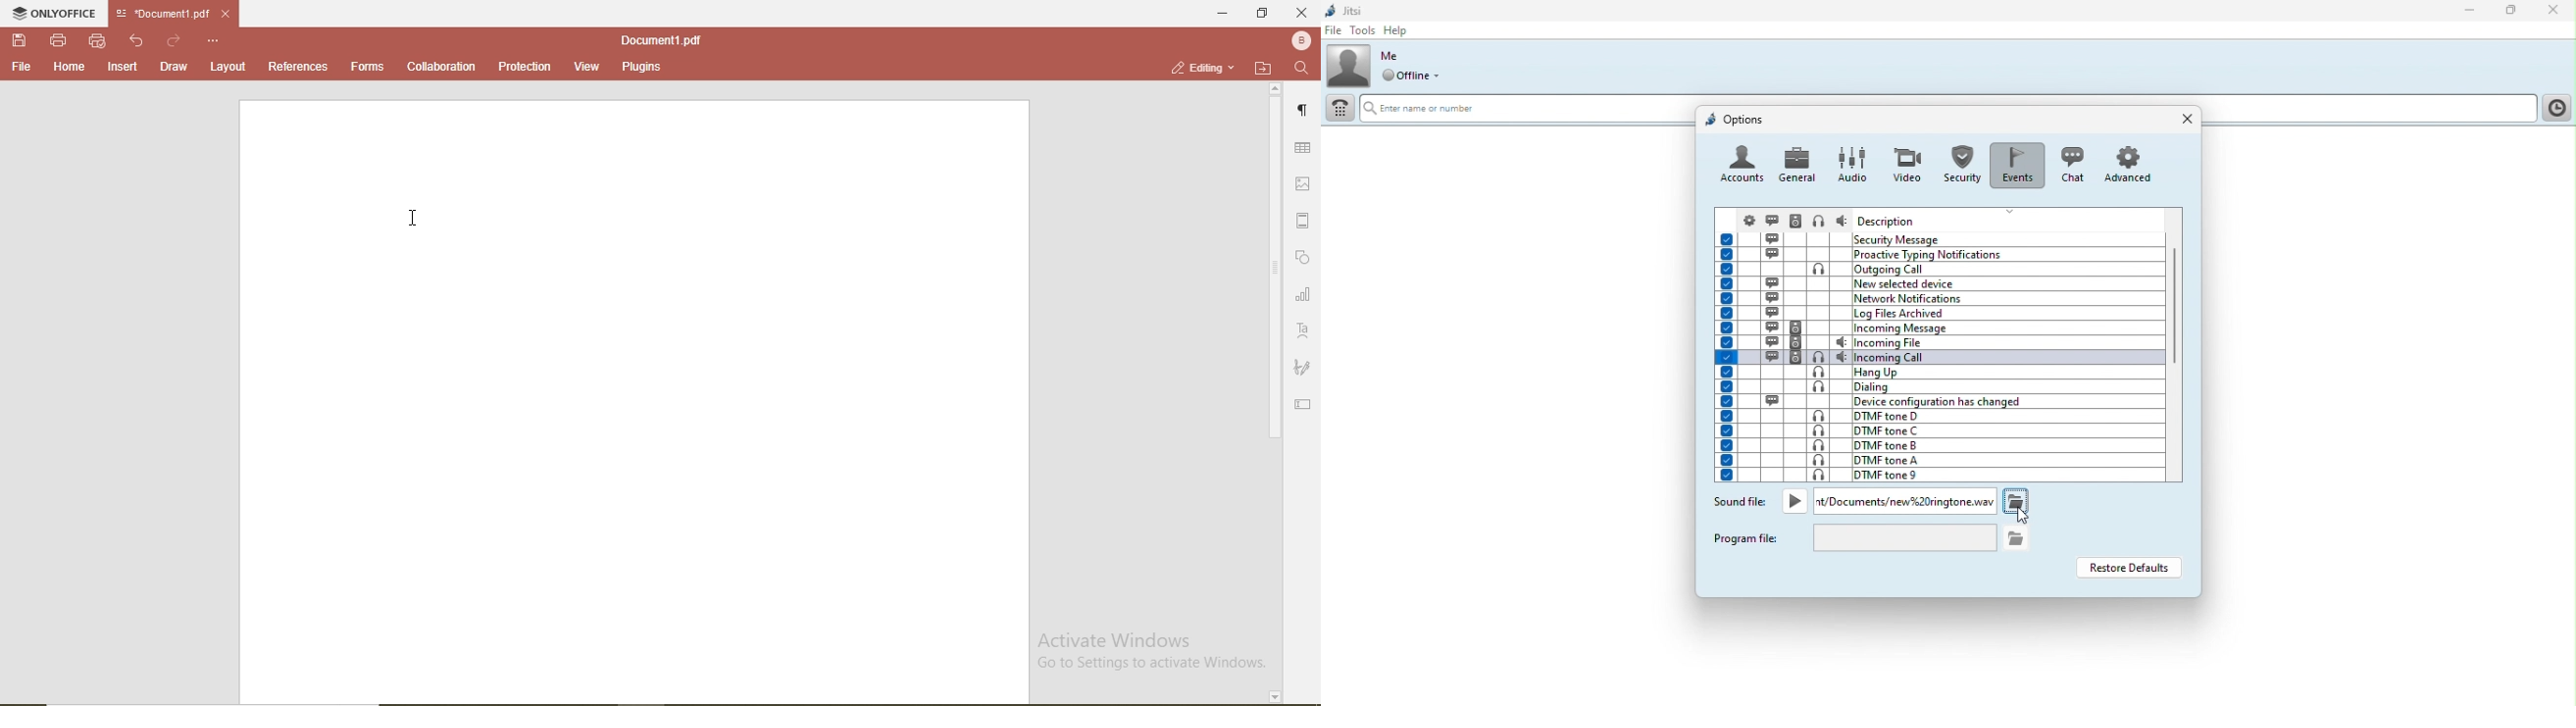  What do you see at coordinates (587, 67) in the screenshot?
I see `view` at bounding box center [587, 67].